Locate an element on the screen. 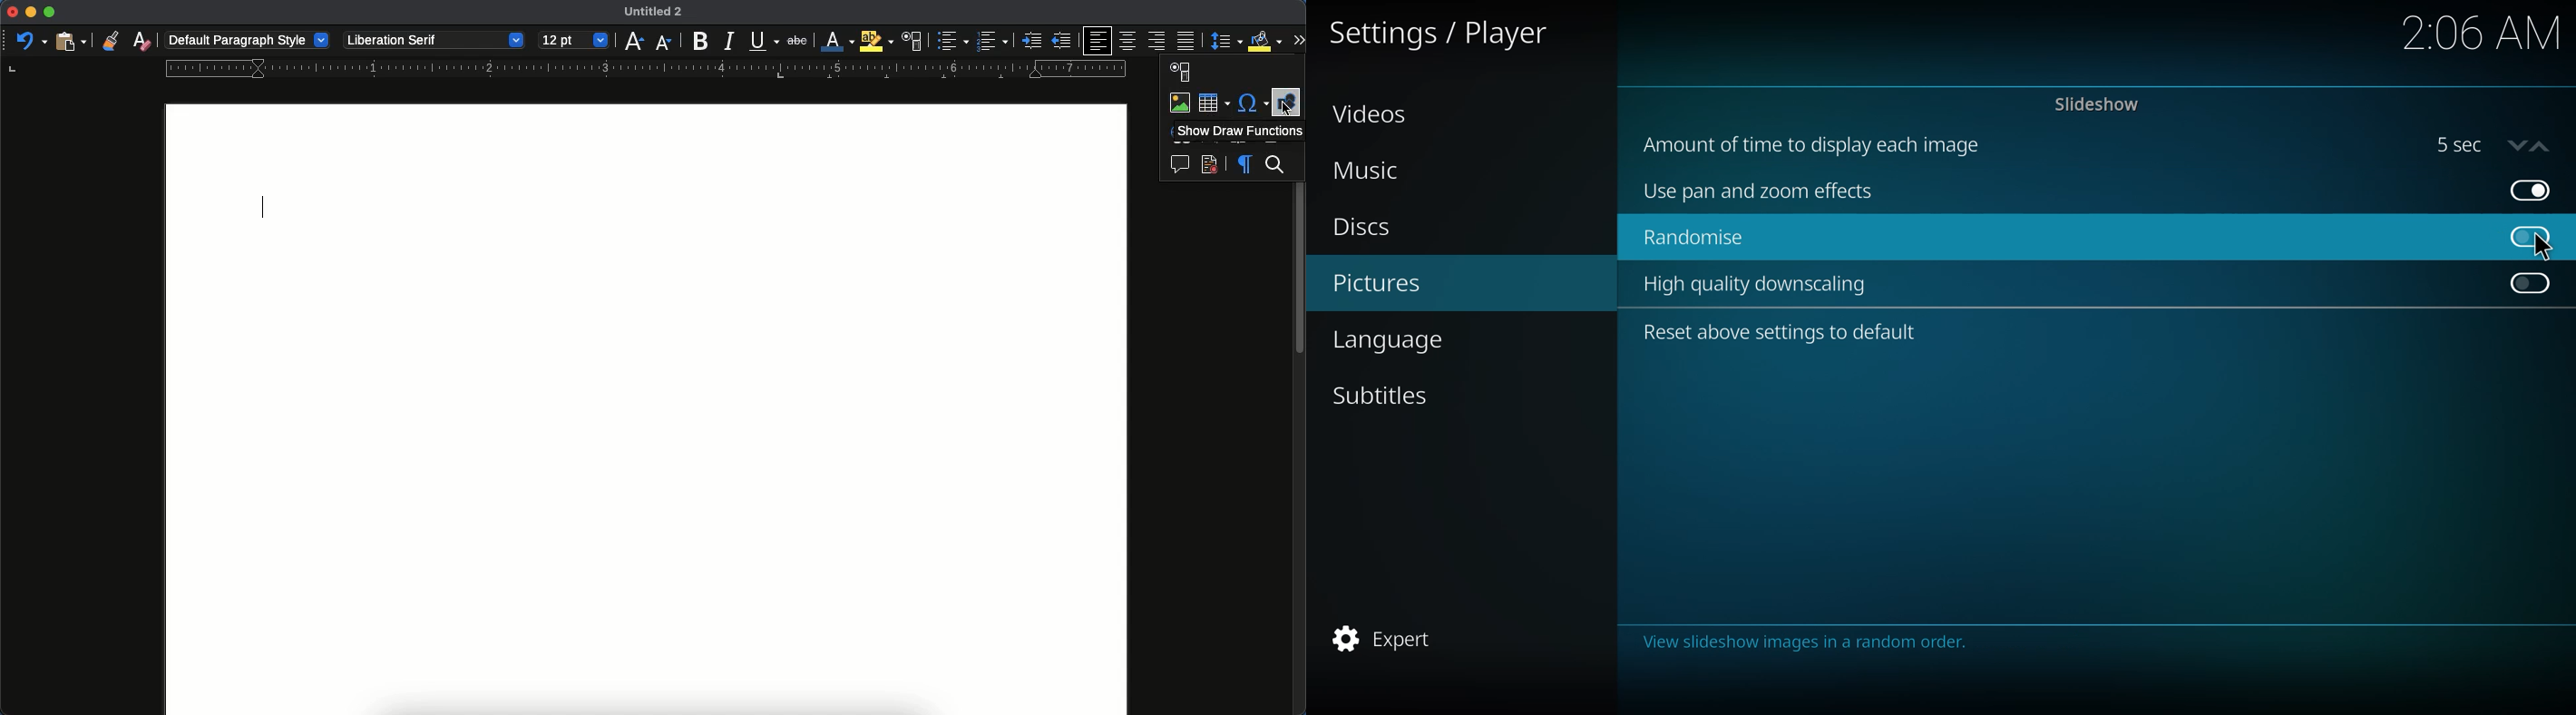 Image resolution: width=2576 pixels, height=728 pixels. cursor is located at coordinates (2542, 247).